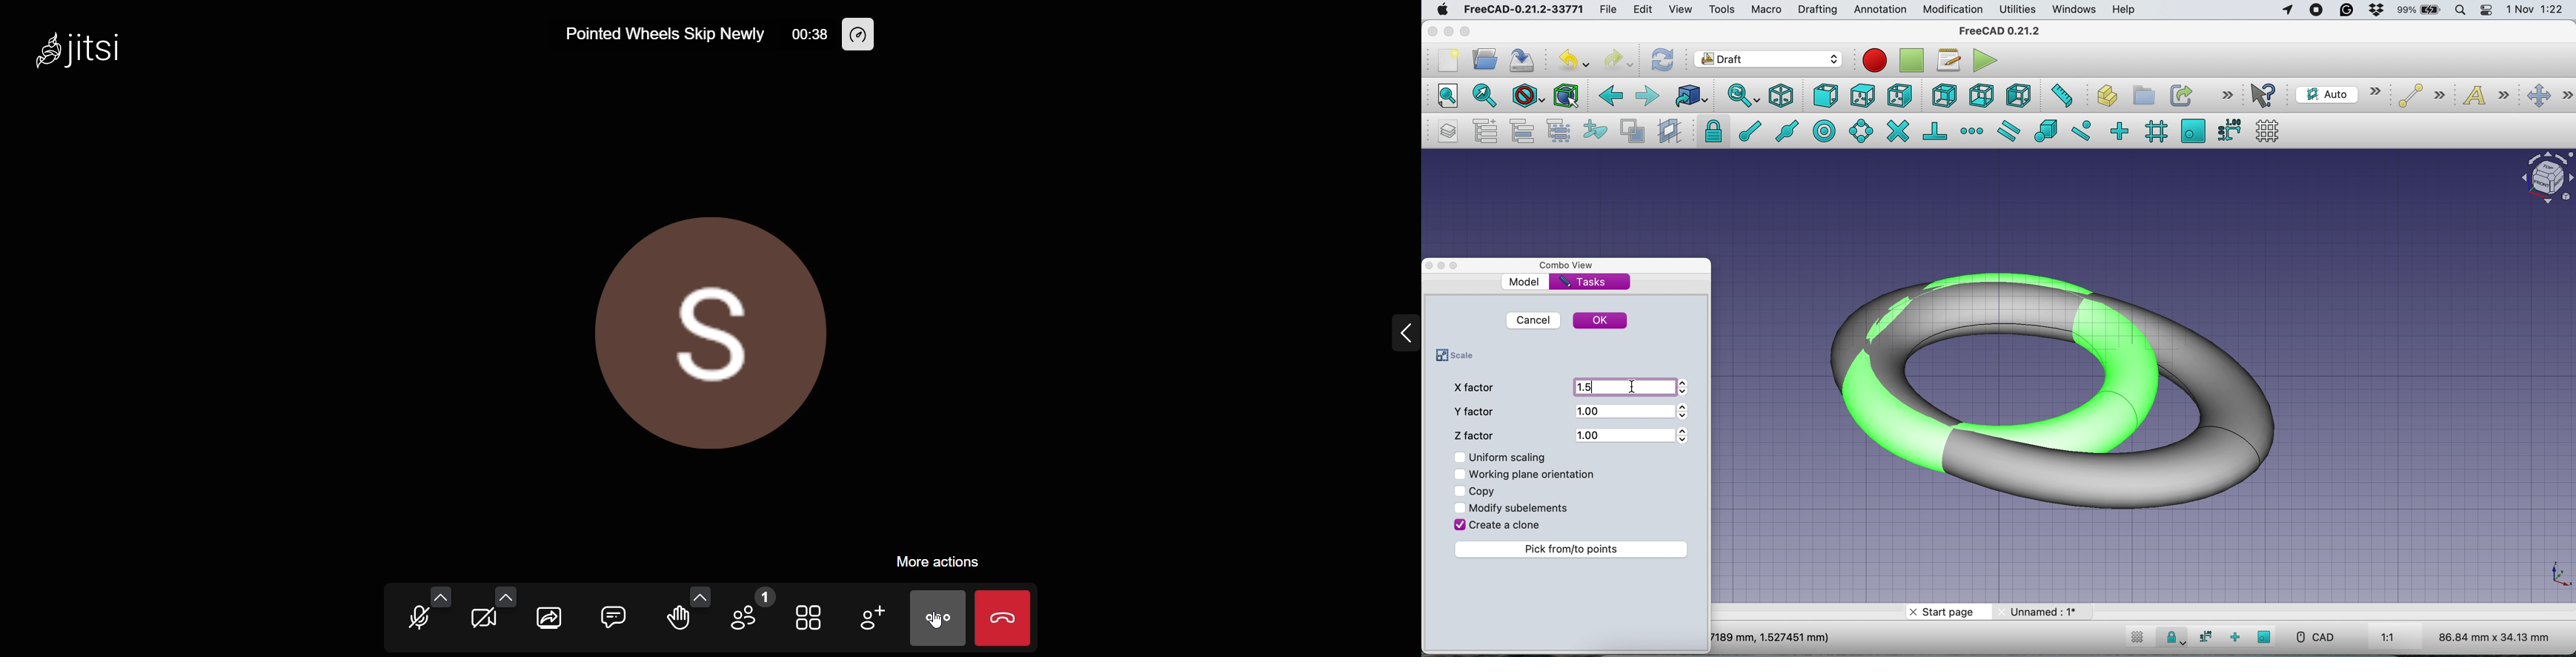 The height and width of the screenshot is (672, 2576). I want to click on tasks, so click(1585, 282).